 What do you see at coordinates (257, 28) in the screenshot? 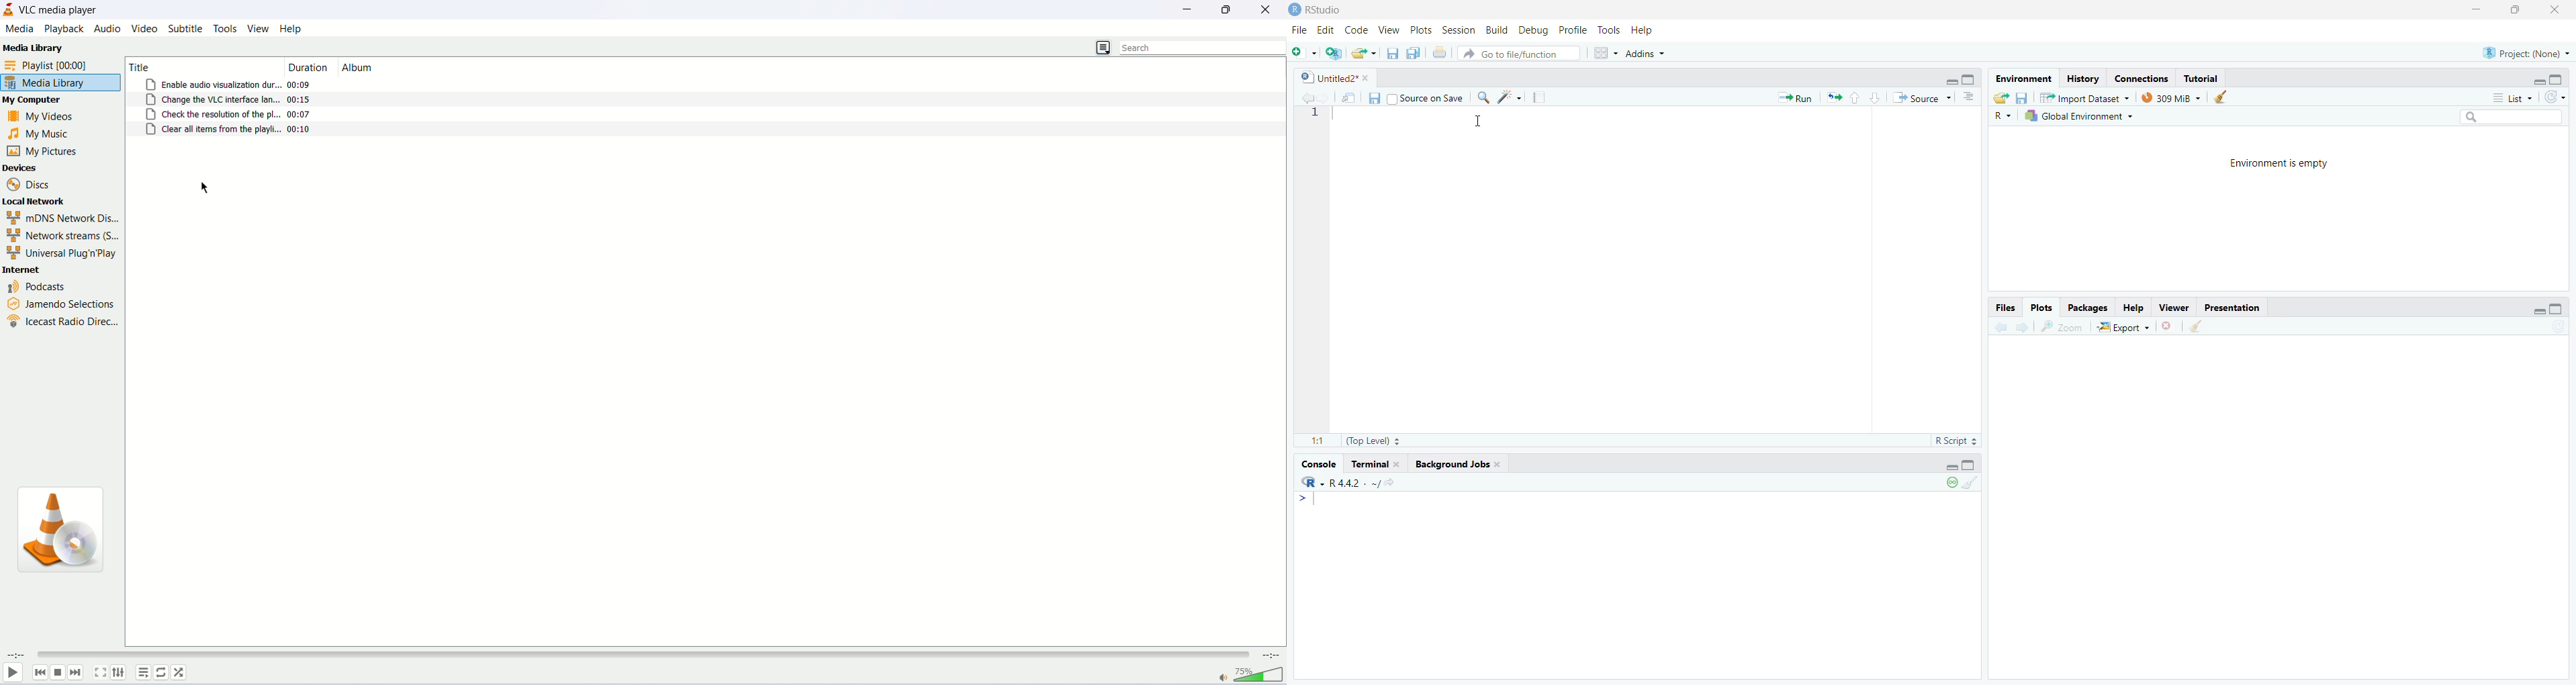
I see `view` at bounding box center [257, 28].